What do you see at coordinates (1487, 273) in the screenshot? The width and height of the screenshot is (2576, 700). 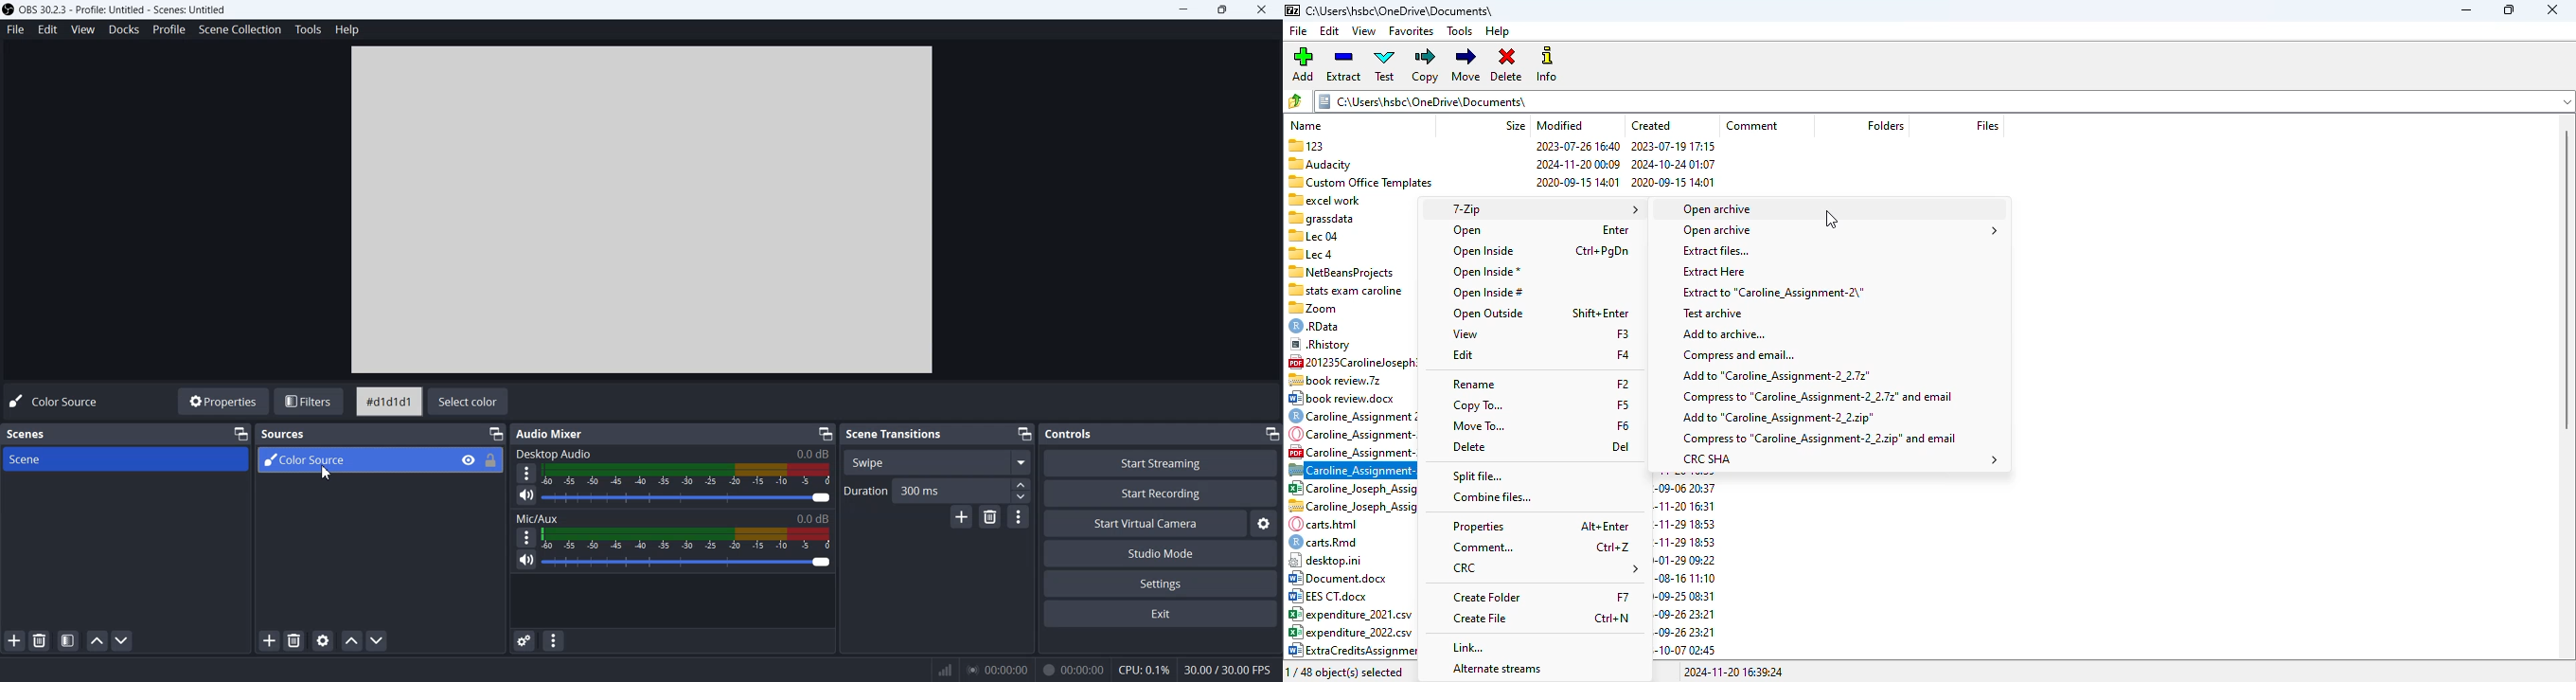 I see `open inside*` at bounding box center [1487, 273].